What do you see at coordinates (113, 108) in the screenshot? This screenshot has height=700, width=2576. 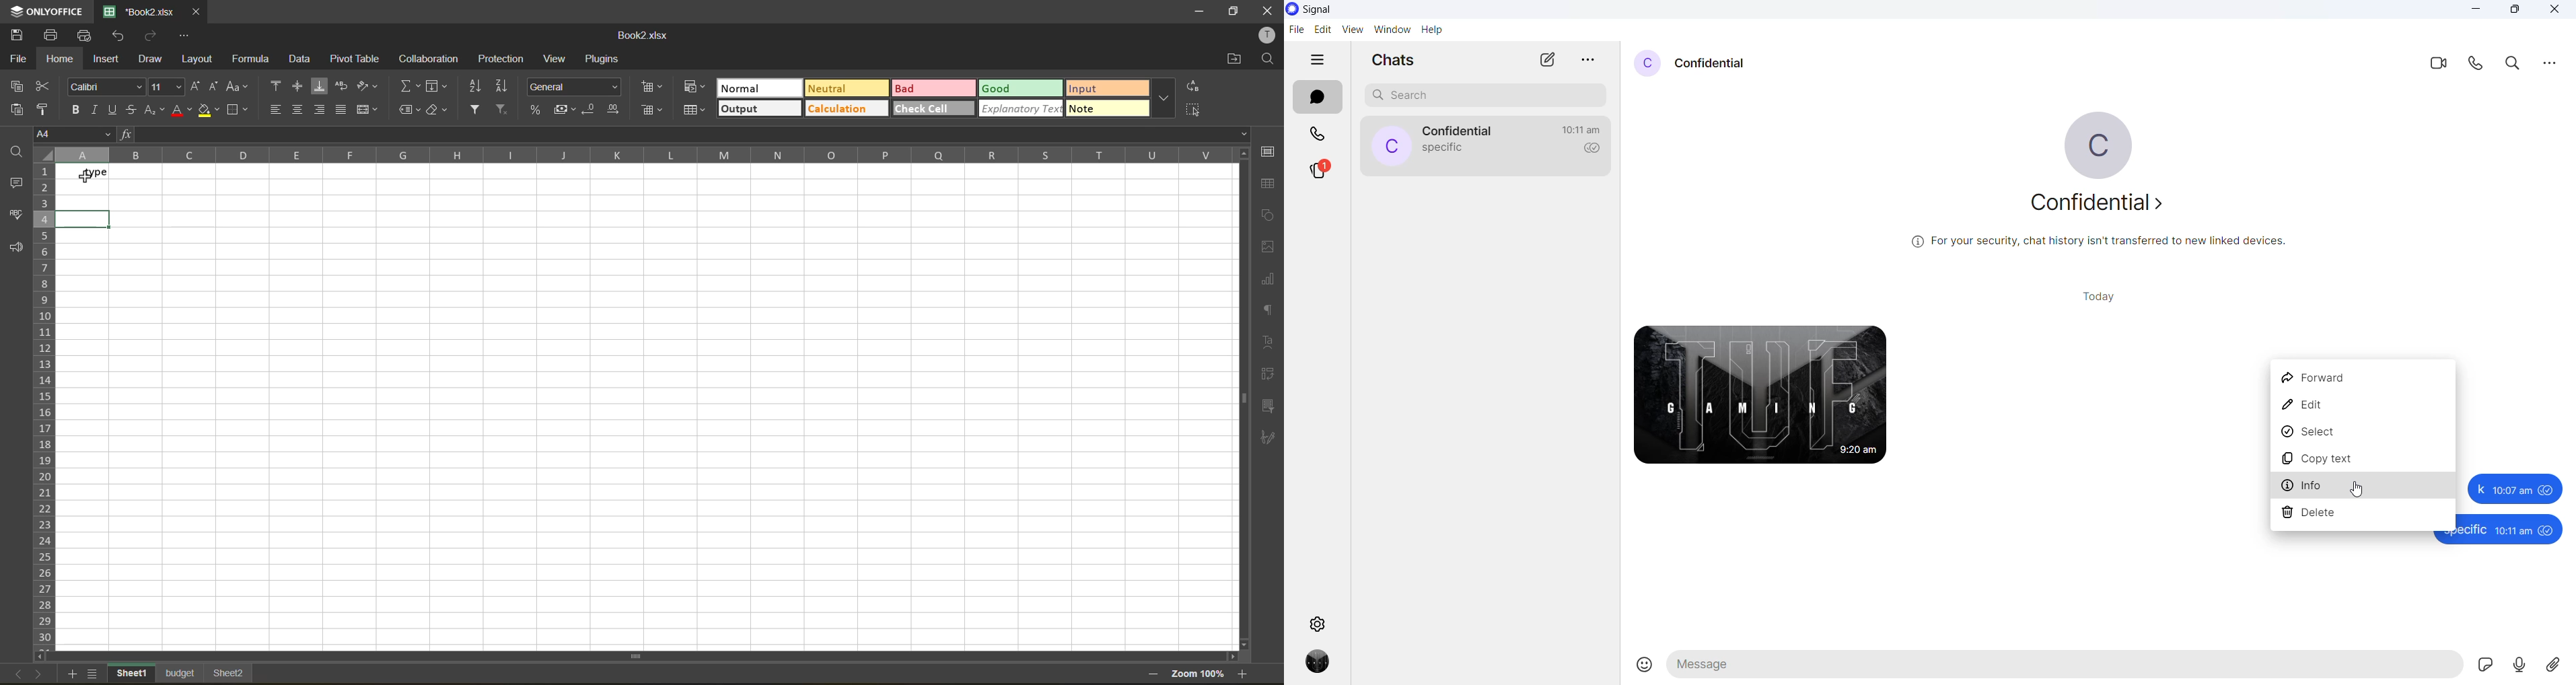 I see `underline` at bounding box center [113, 108].